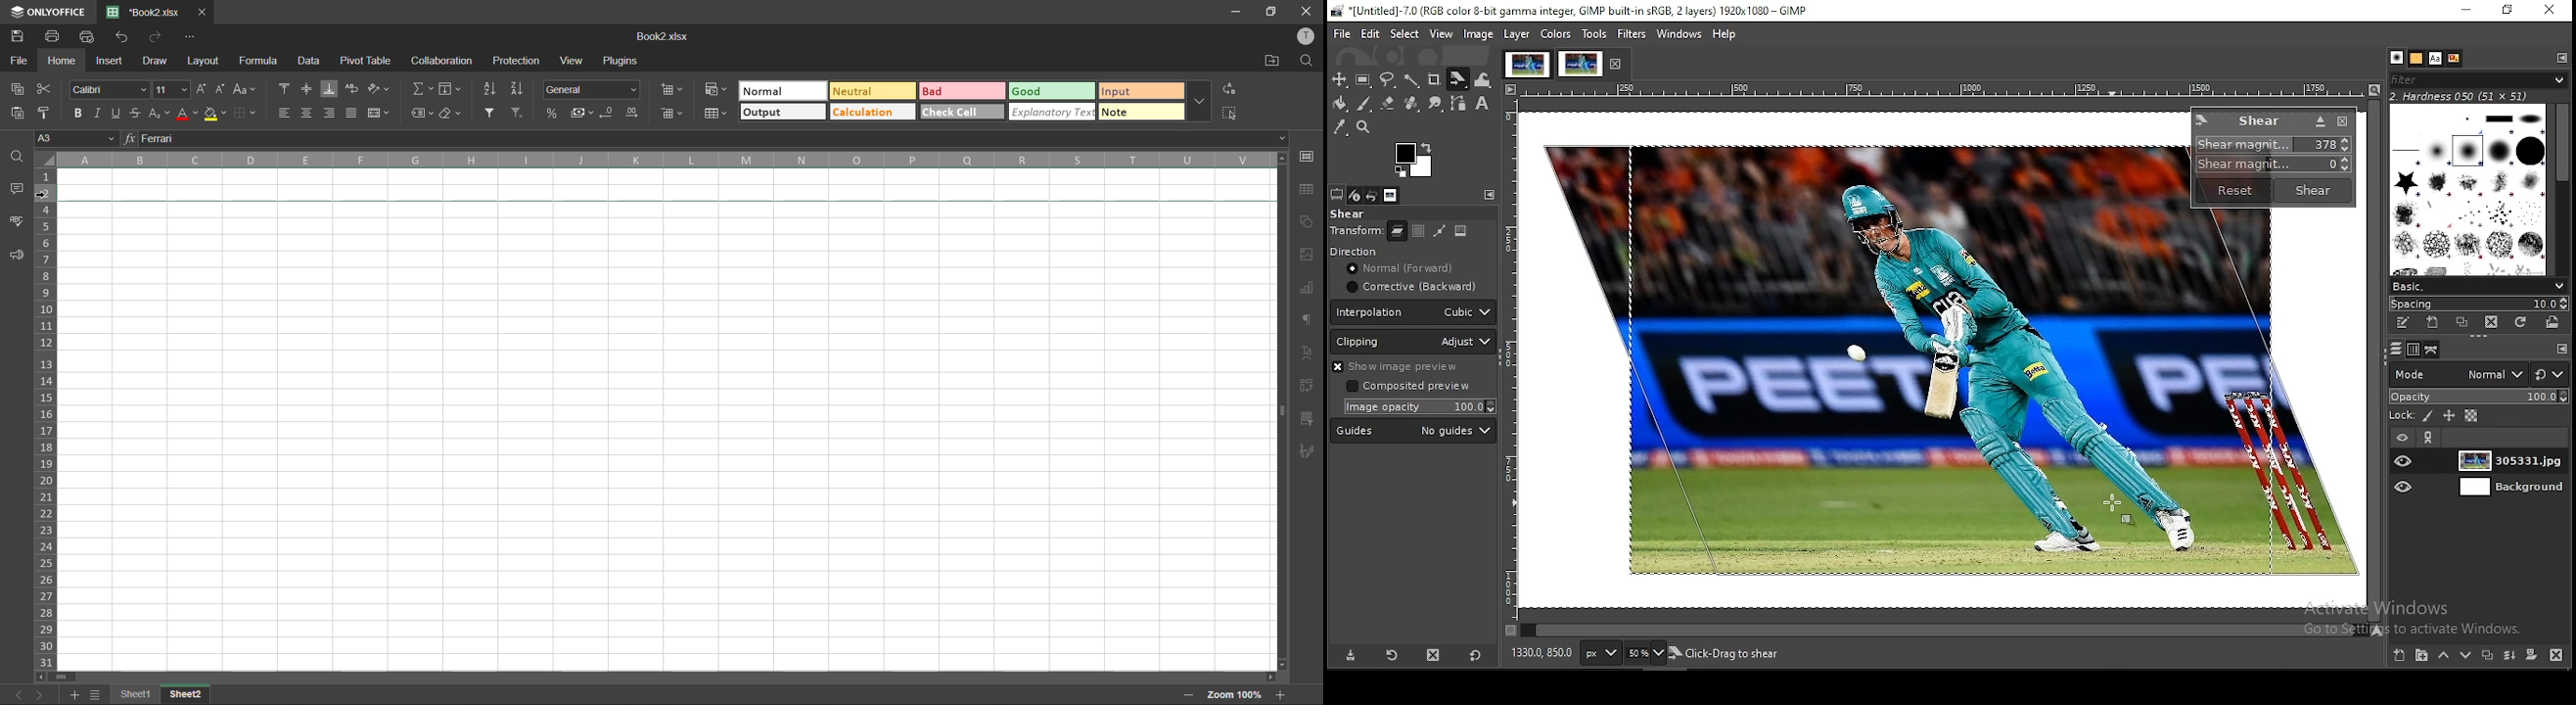  Describe the element at coordinates (1631, 34) in the screenshot. I see `filters` at that location.